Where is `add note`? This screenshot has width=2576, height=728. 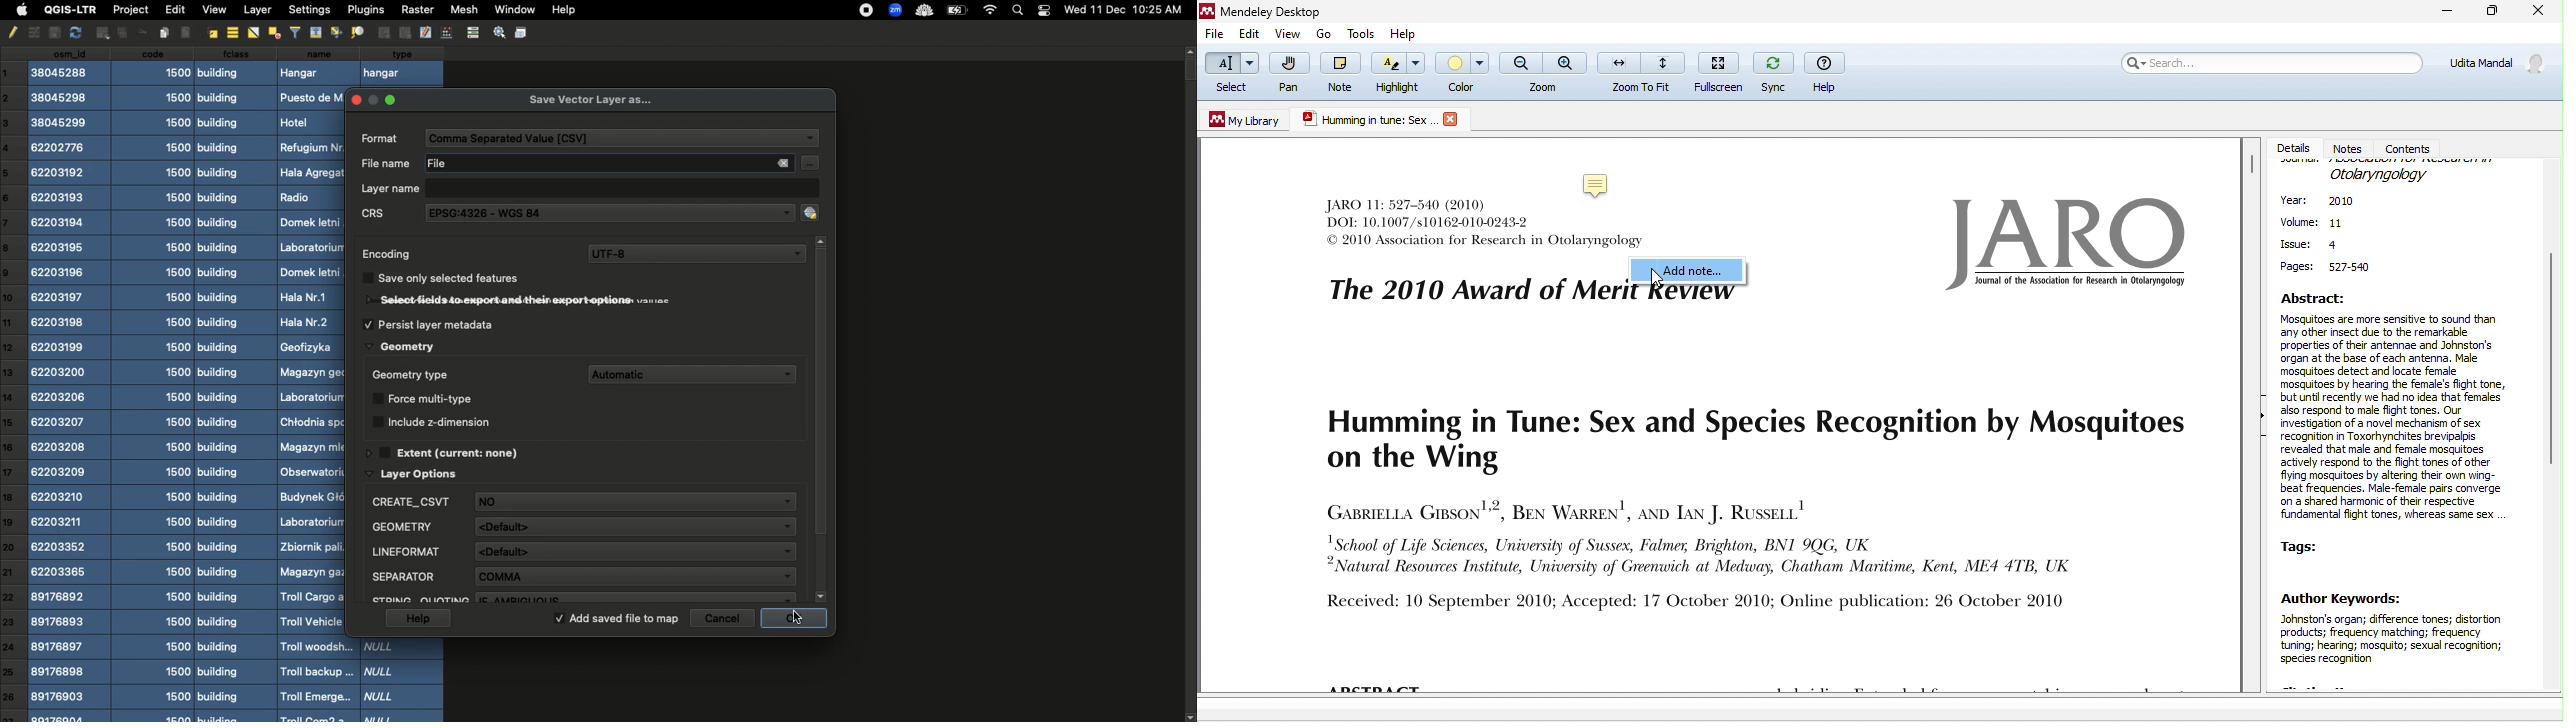
add note is located at coordinates (1689, 272).